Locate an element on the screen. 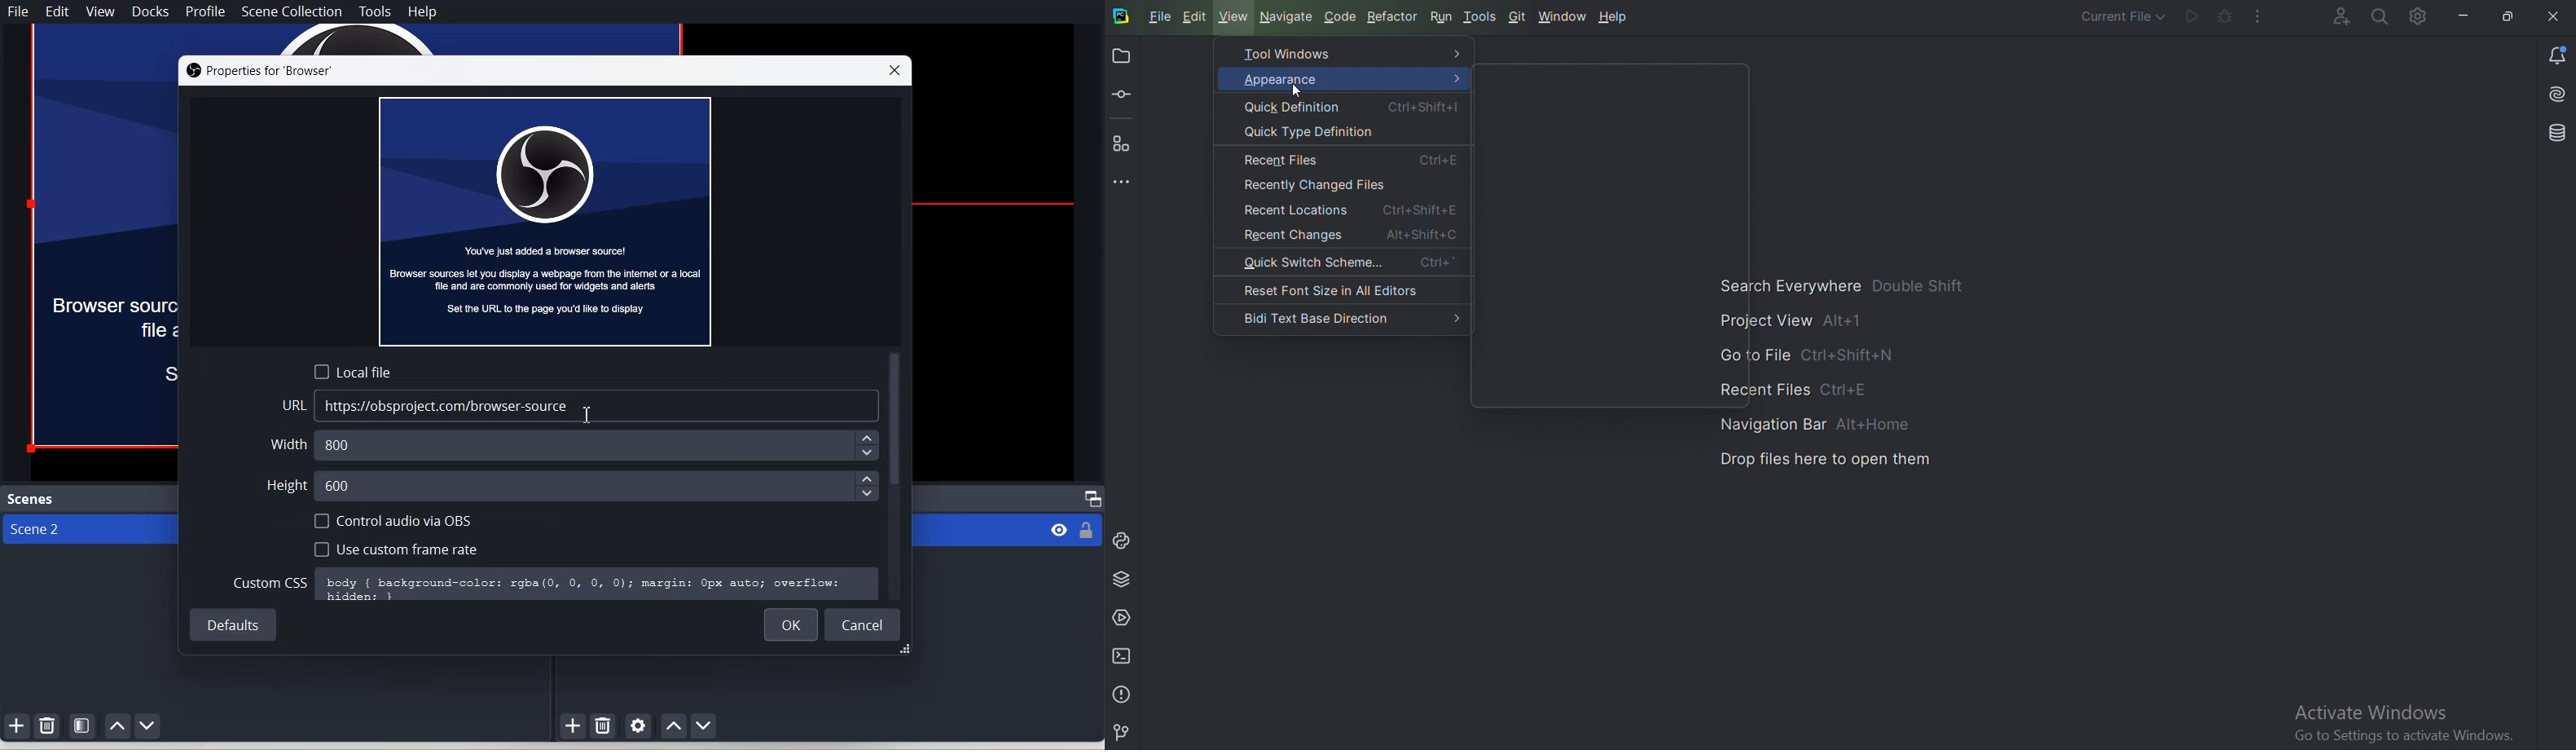  File is located at coordinates (19, 11).